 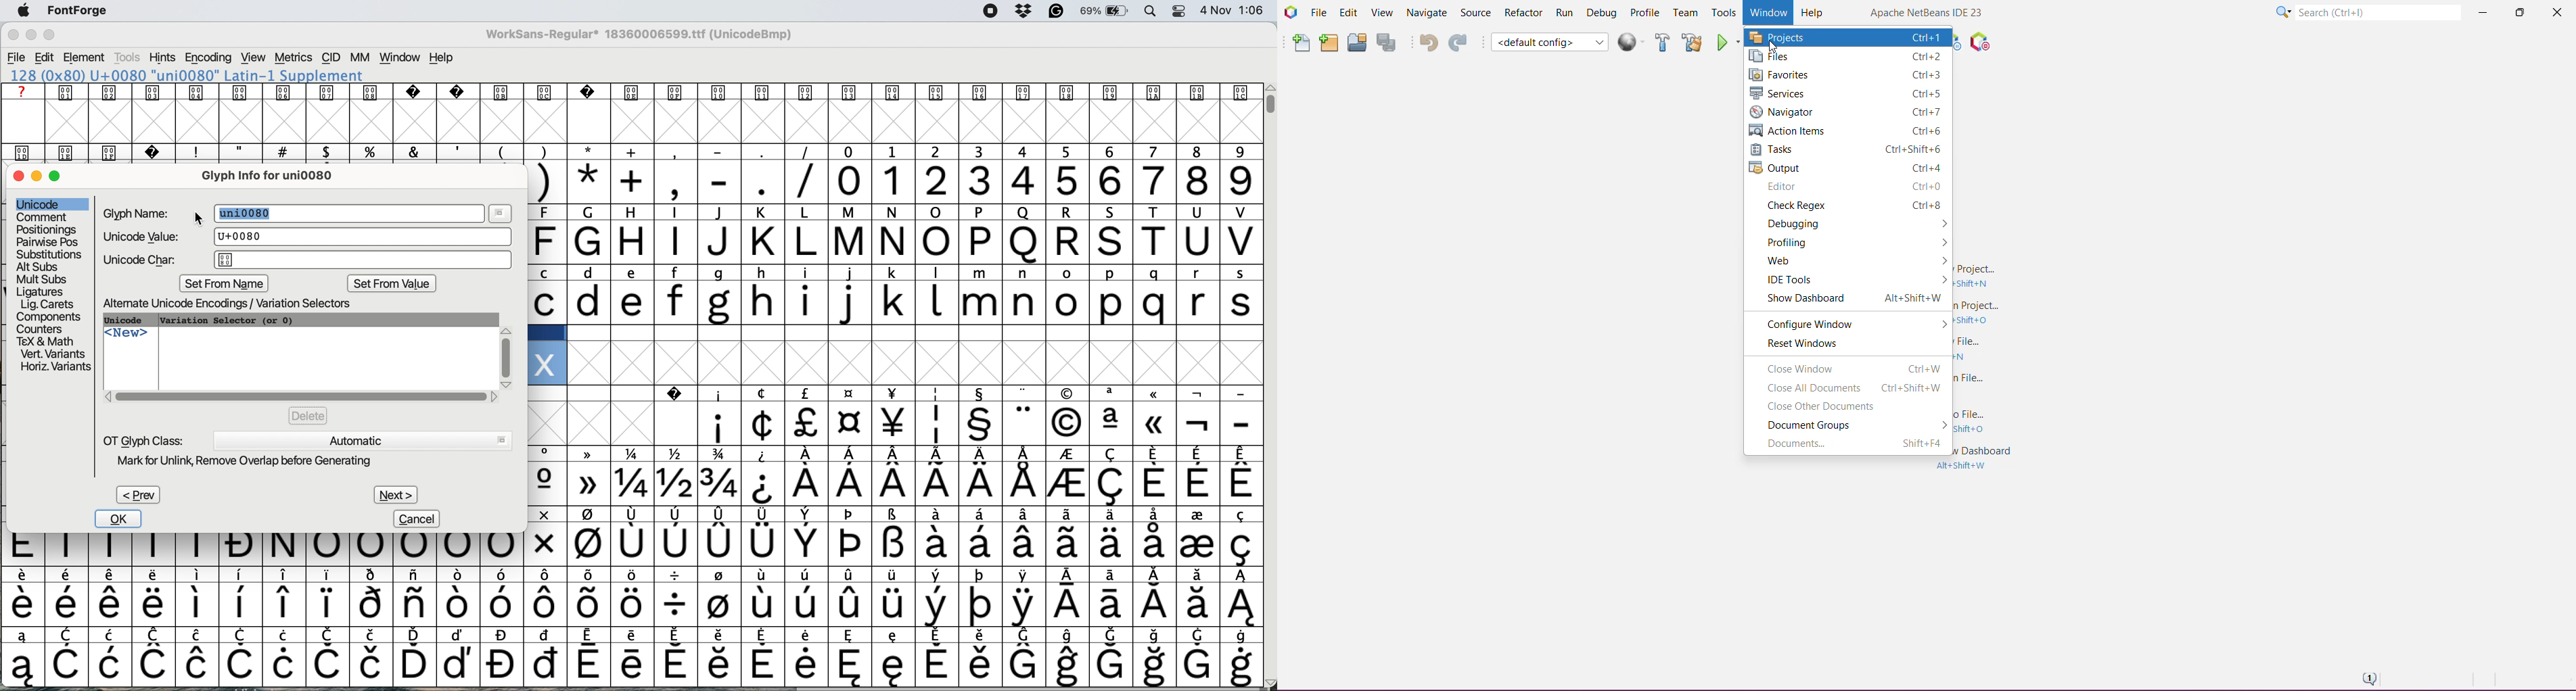 I want to click on positionings, so click(x=47, y=230).